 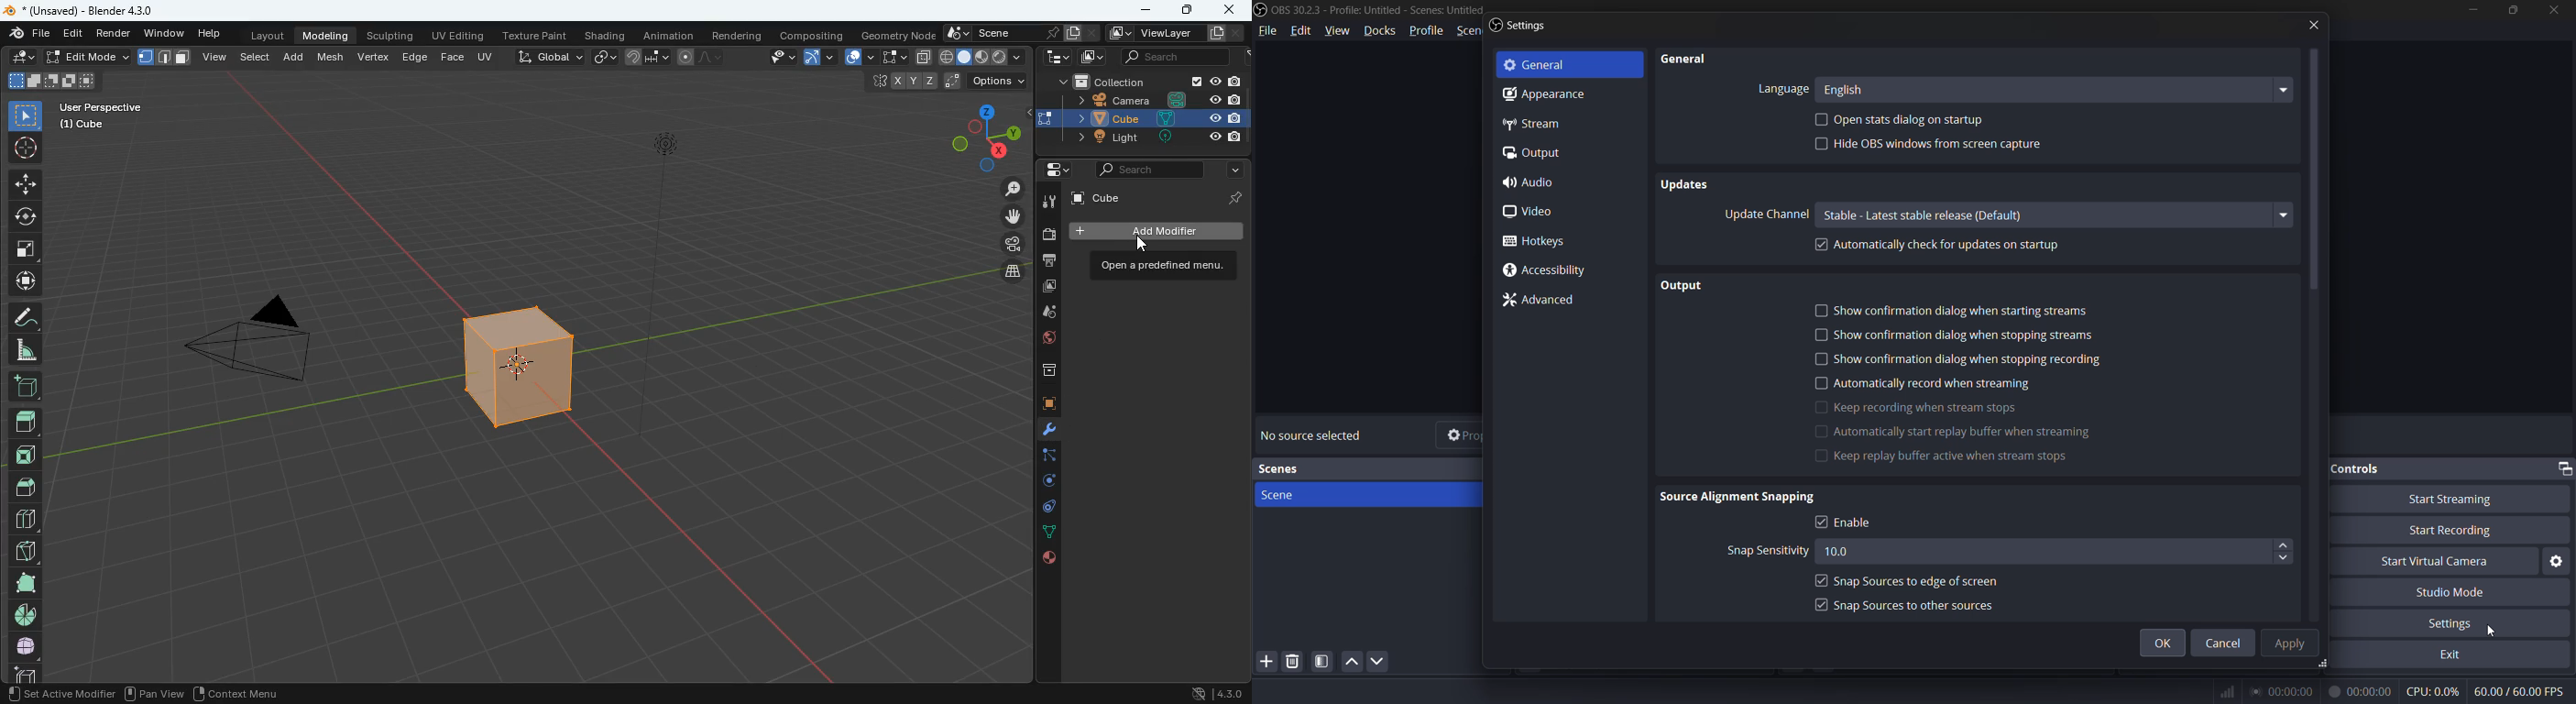 What do you see at coordinates (1379, 661) in the screenshot?
I see `move down` at bounding box center [1379, 661].